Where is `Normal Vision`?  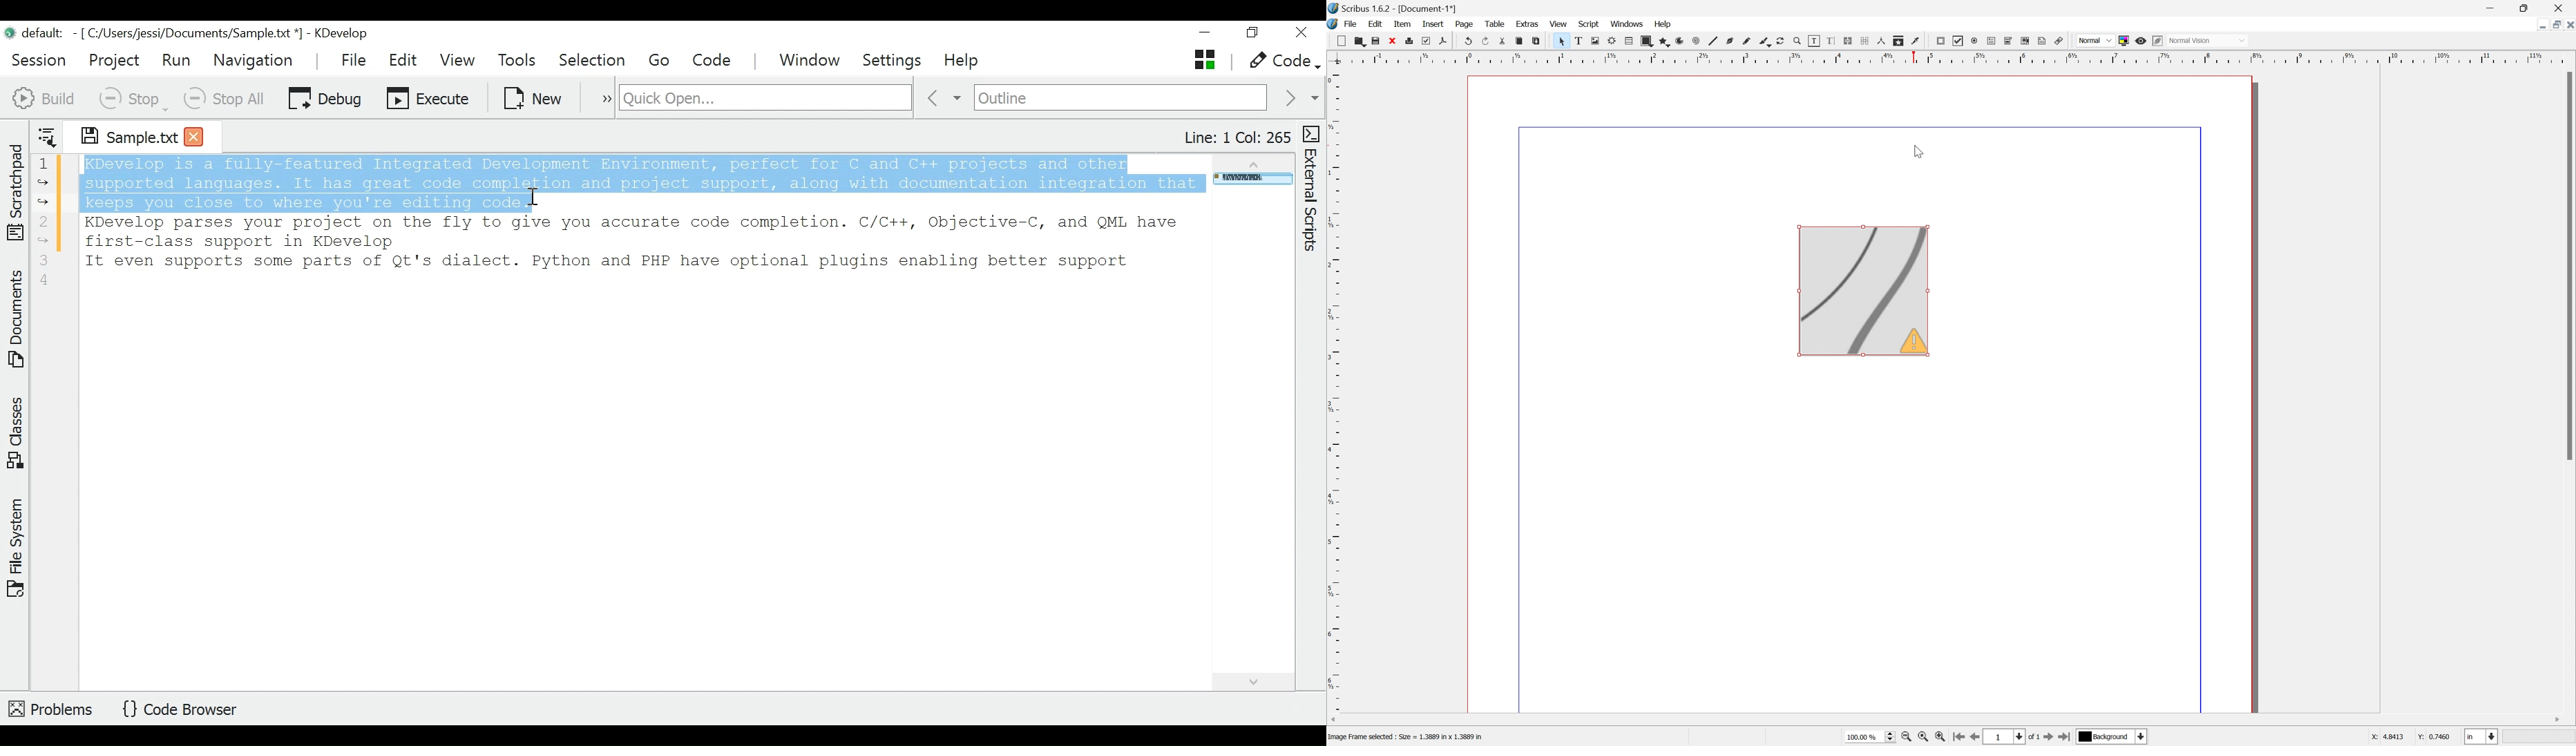 Normal Vision is located at coordinates (2209, 39).